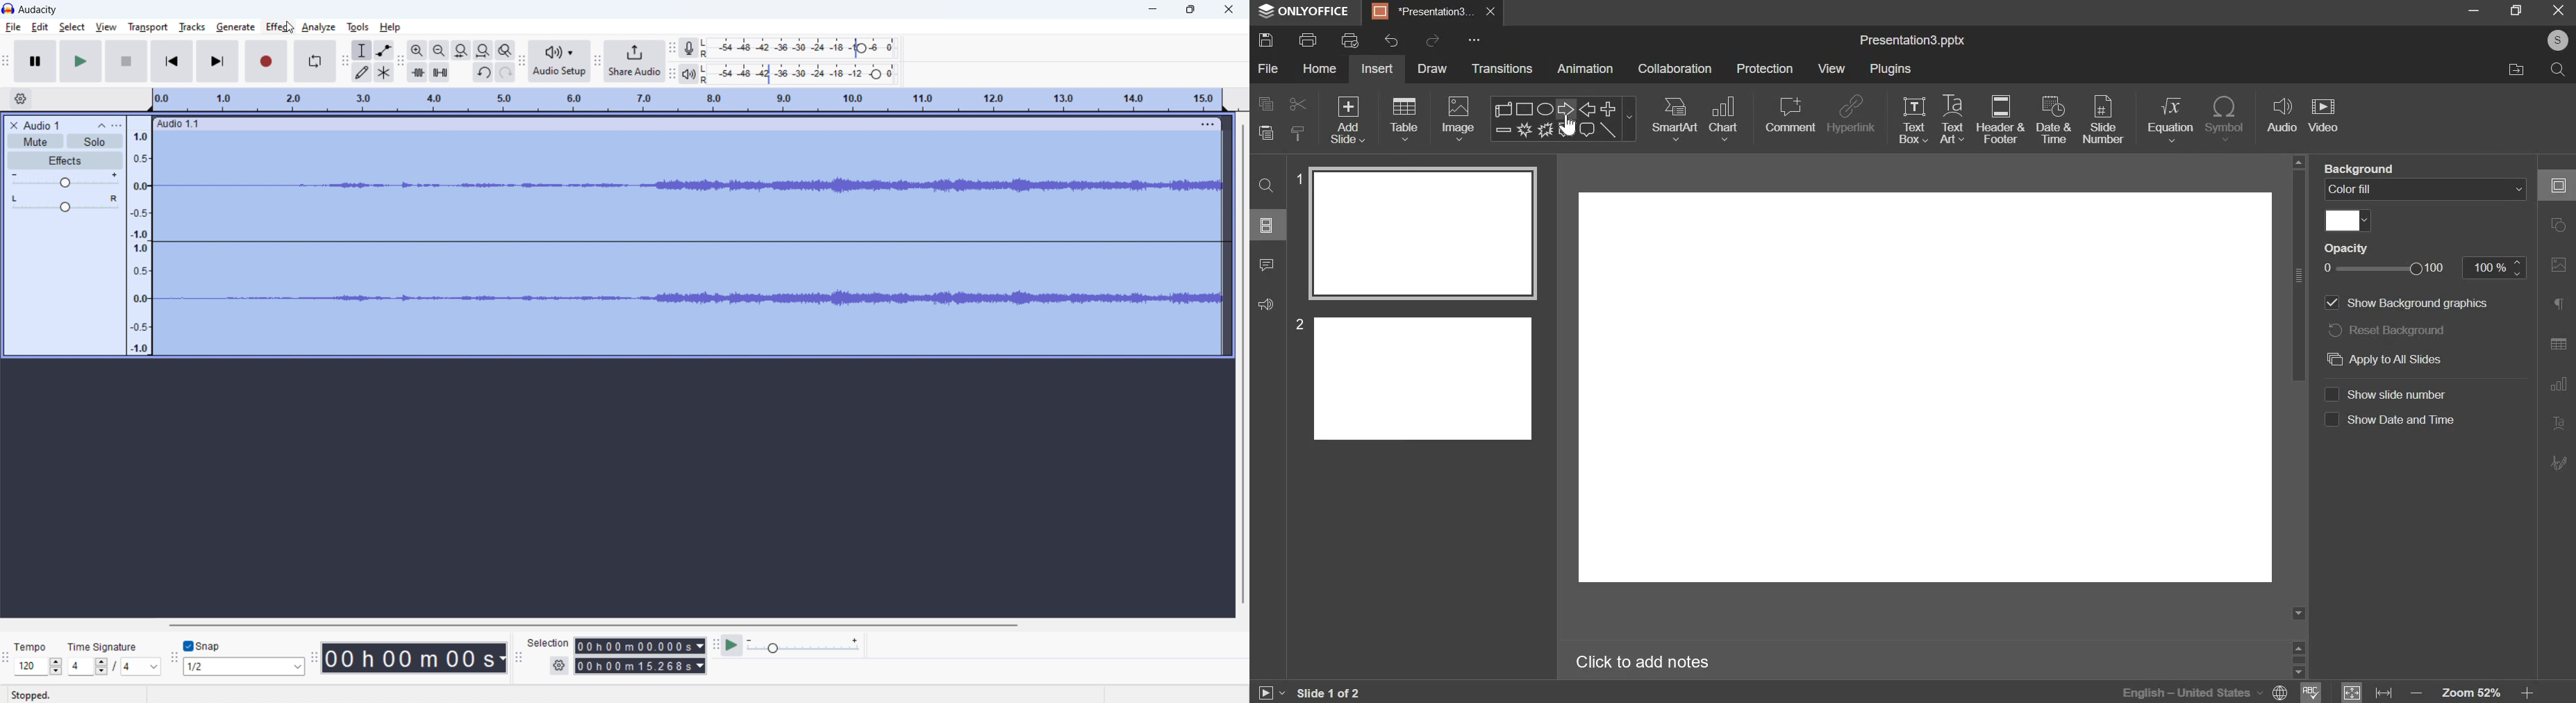 The image size is (2576, 728). Describe the element at coordinates (1307, 40) in the screenshot. I see `print` at that location.